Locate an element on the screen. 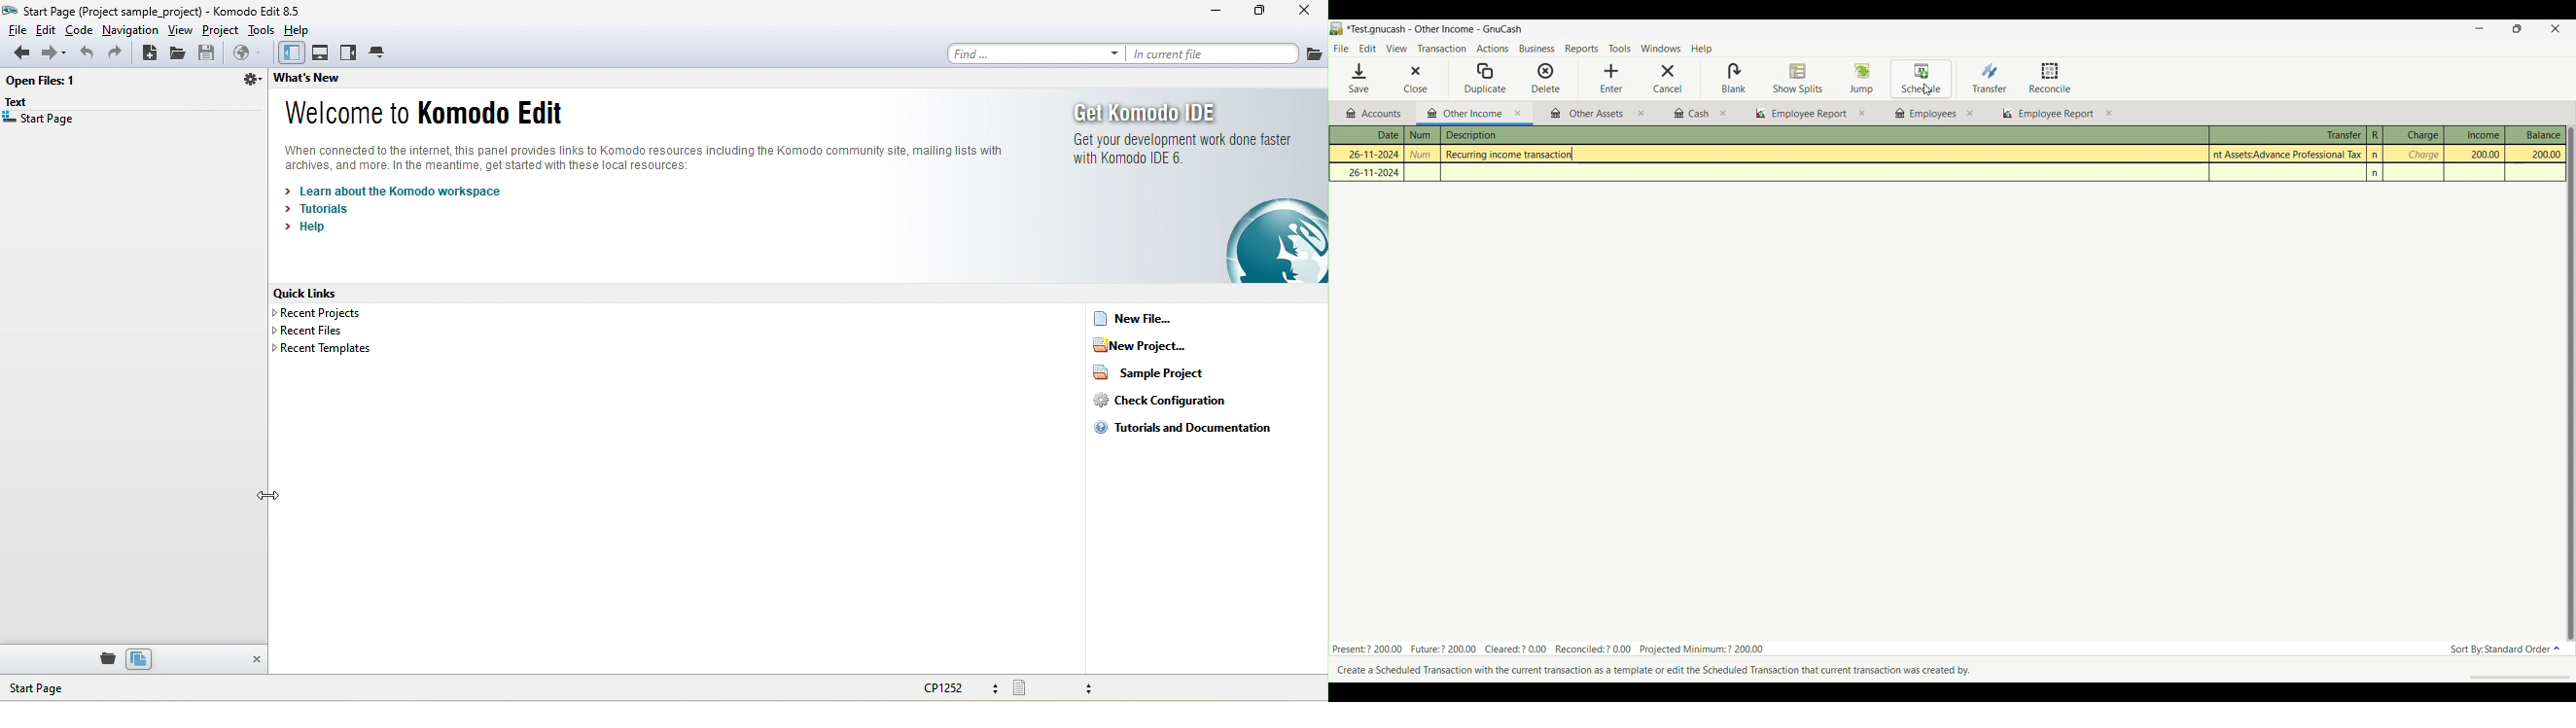  Reconcile is located at coordinates (2051, 77).